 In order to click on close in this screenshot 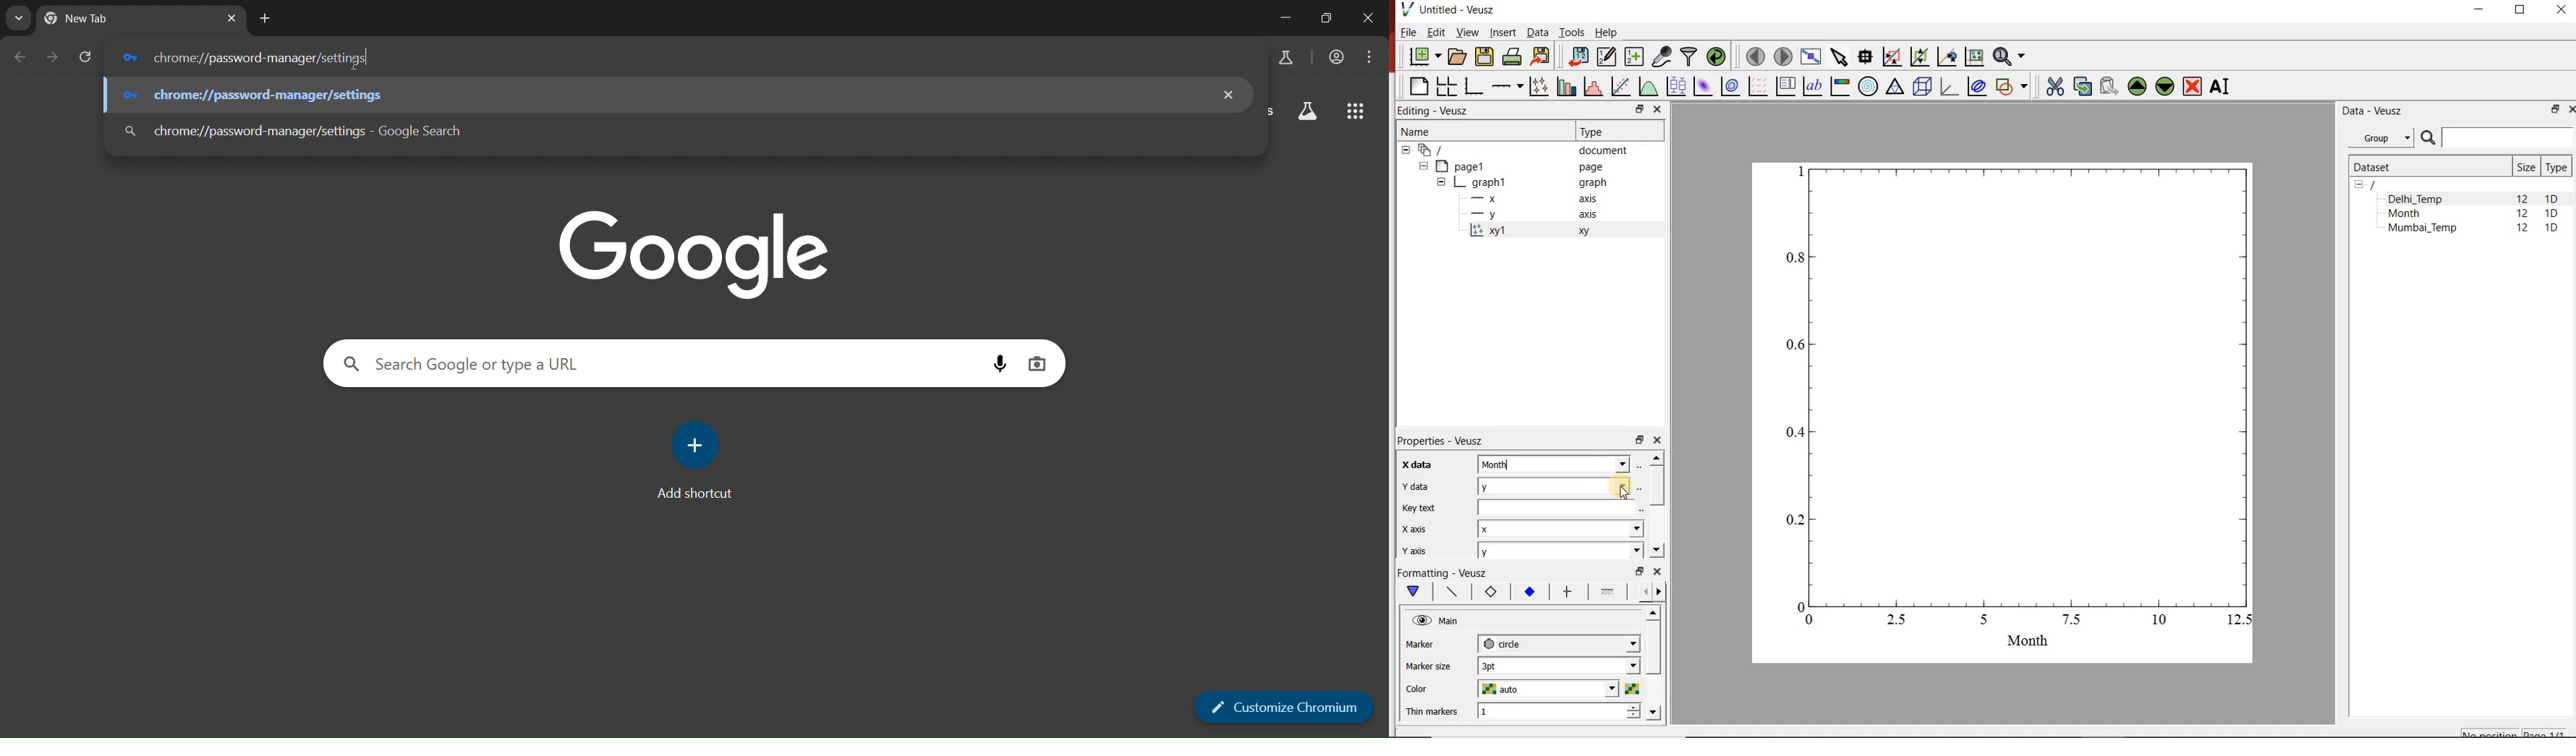, I will do `click(1367, 17)`.